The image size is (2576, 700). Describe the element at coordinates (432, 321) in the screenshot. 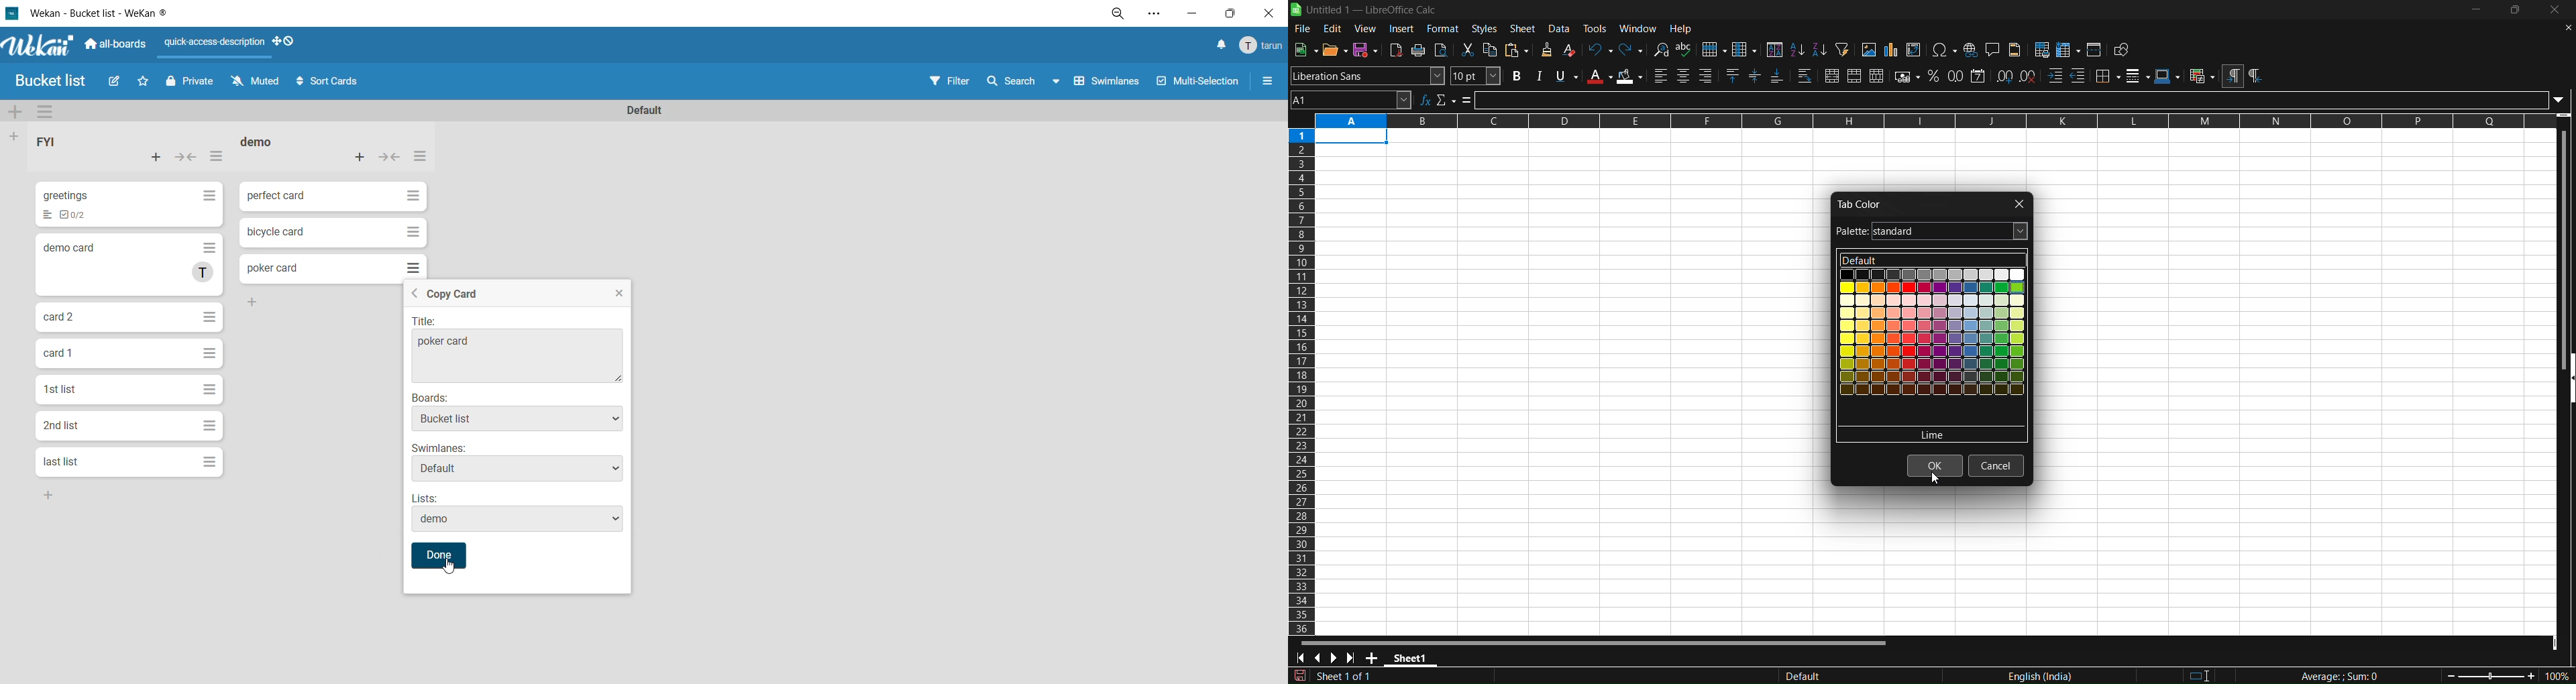

I see `| Title:` at that location.